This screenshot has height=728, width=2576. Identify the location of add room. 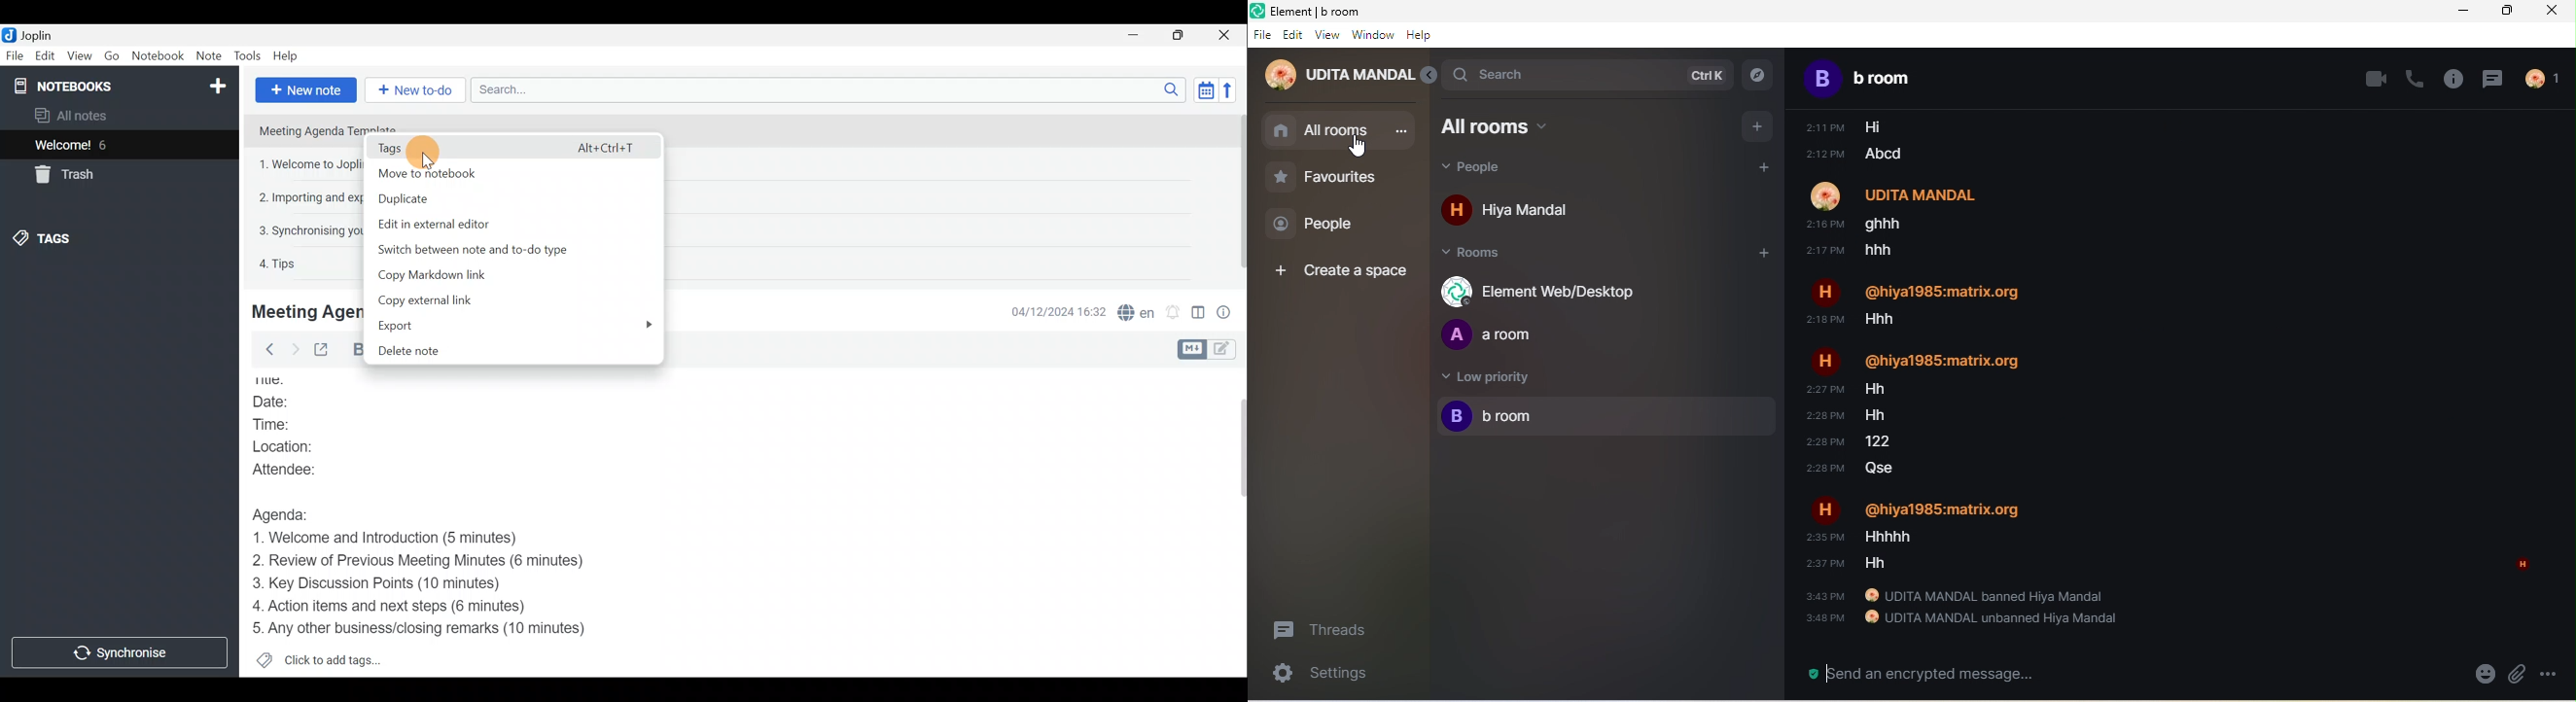
(1752, 257).